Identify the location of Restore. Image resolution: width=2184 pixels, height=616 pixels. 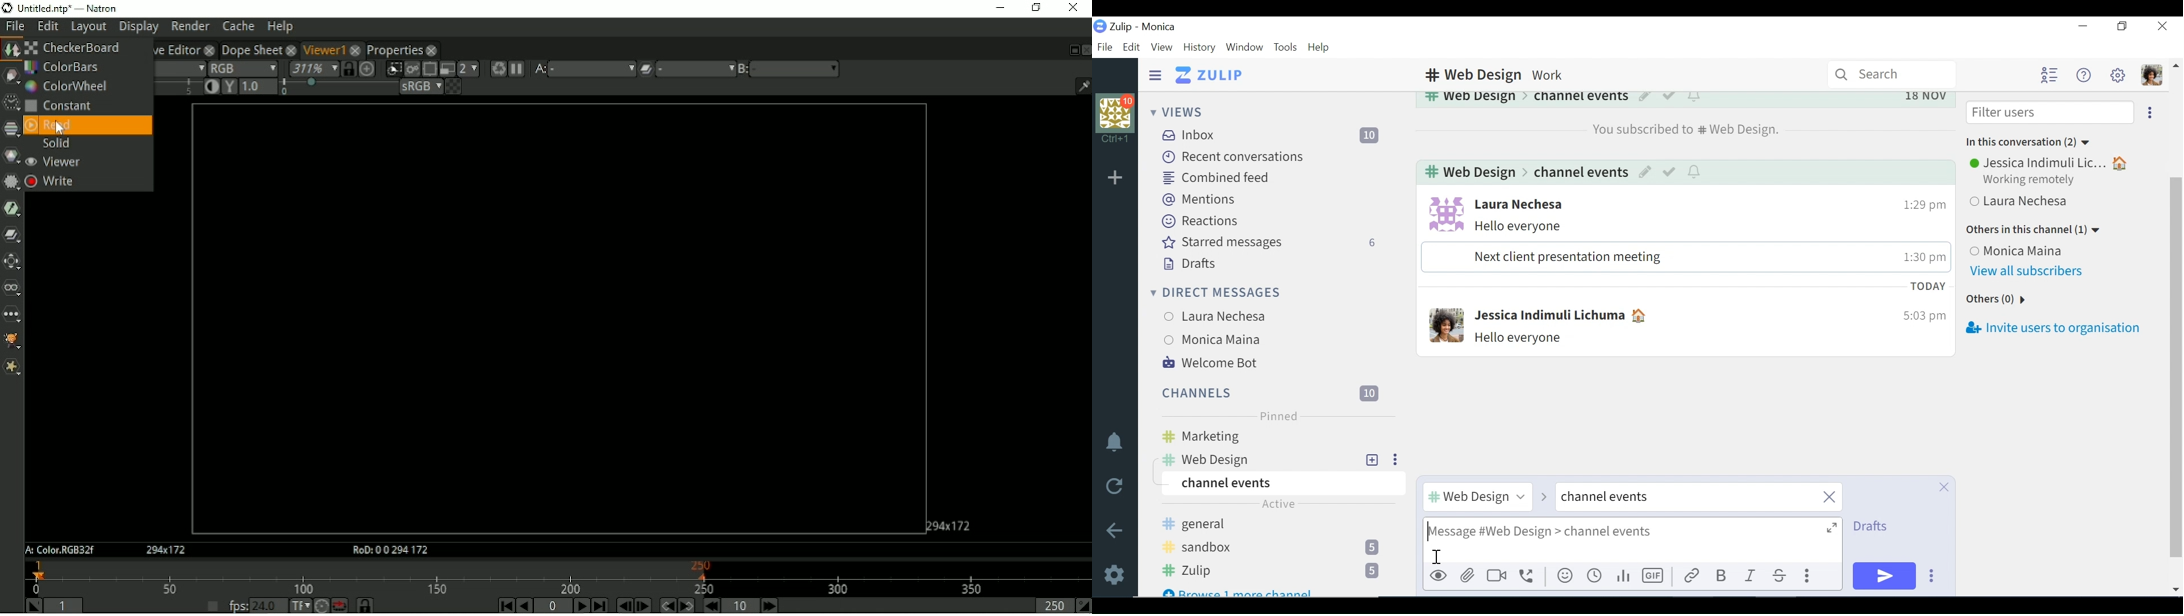
(2123, 27).